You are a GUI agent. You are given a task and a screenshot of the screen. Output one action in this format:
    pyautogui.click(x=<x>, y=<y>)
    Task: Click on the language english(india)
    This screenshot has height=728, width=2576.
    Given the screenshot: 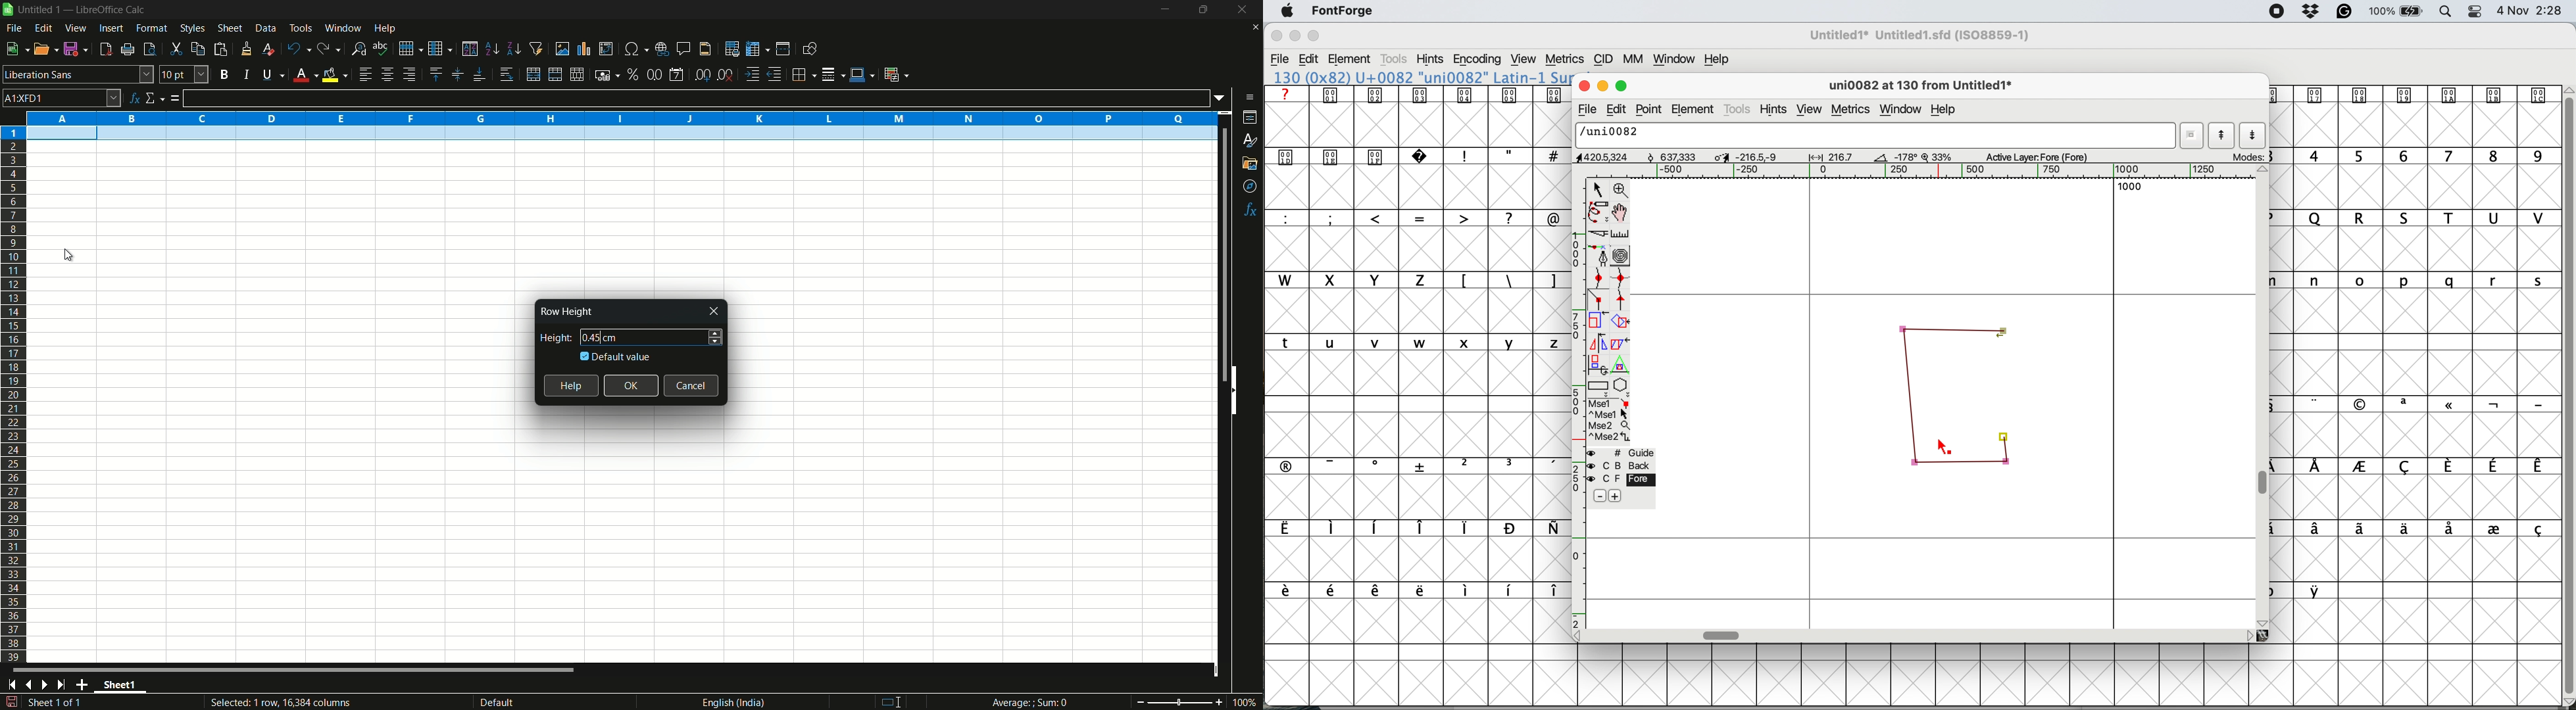 What is the action you would take?
    pyautogui.click(x=730, y=702)
    